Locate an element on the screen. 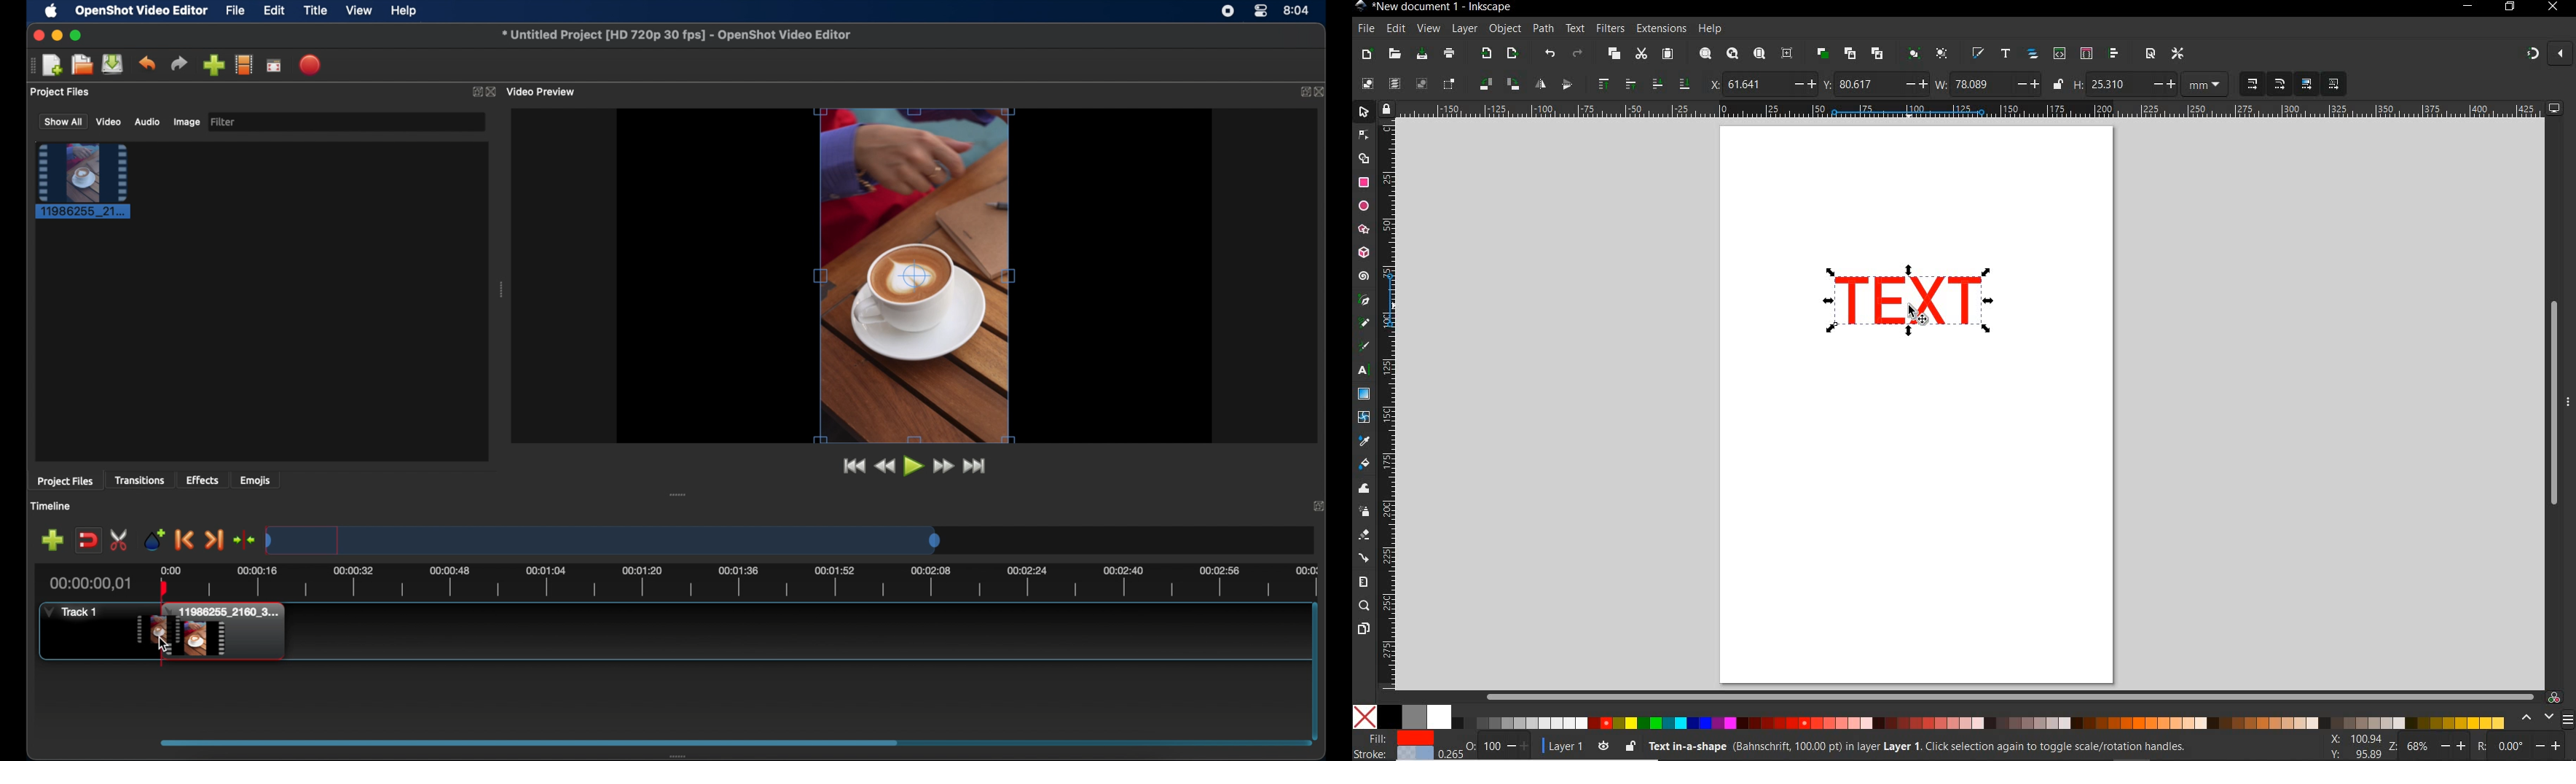  copy is located at coordinates (1612, 55).